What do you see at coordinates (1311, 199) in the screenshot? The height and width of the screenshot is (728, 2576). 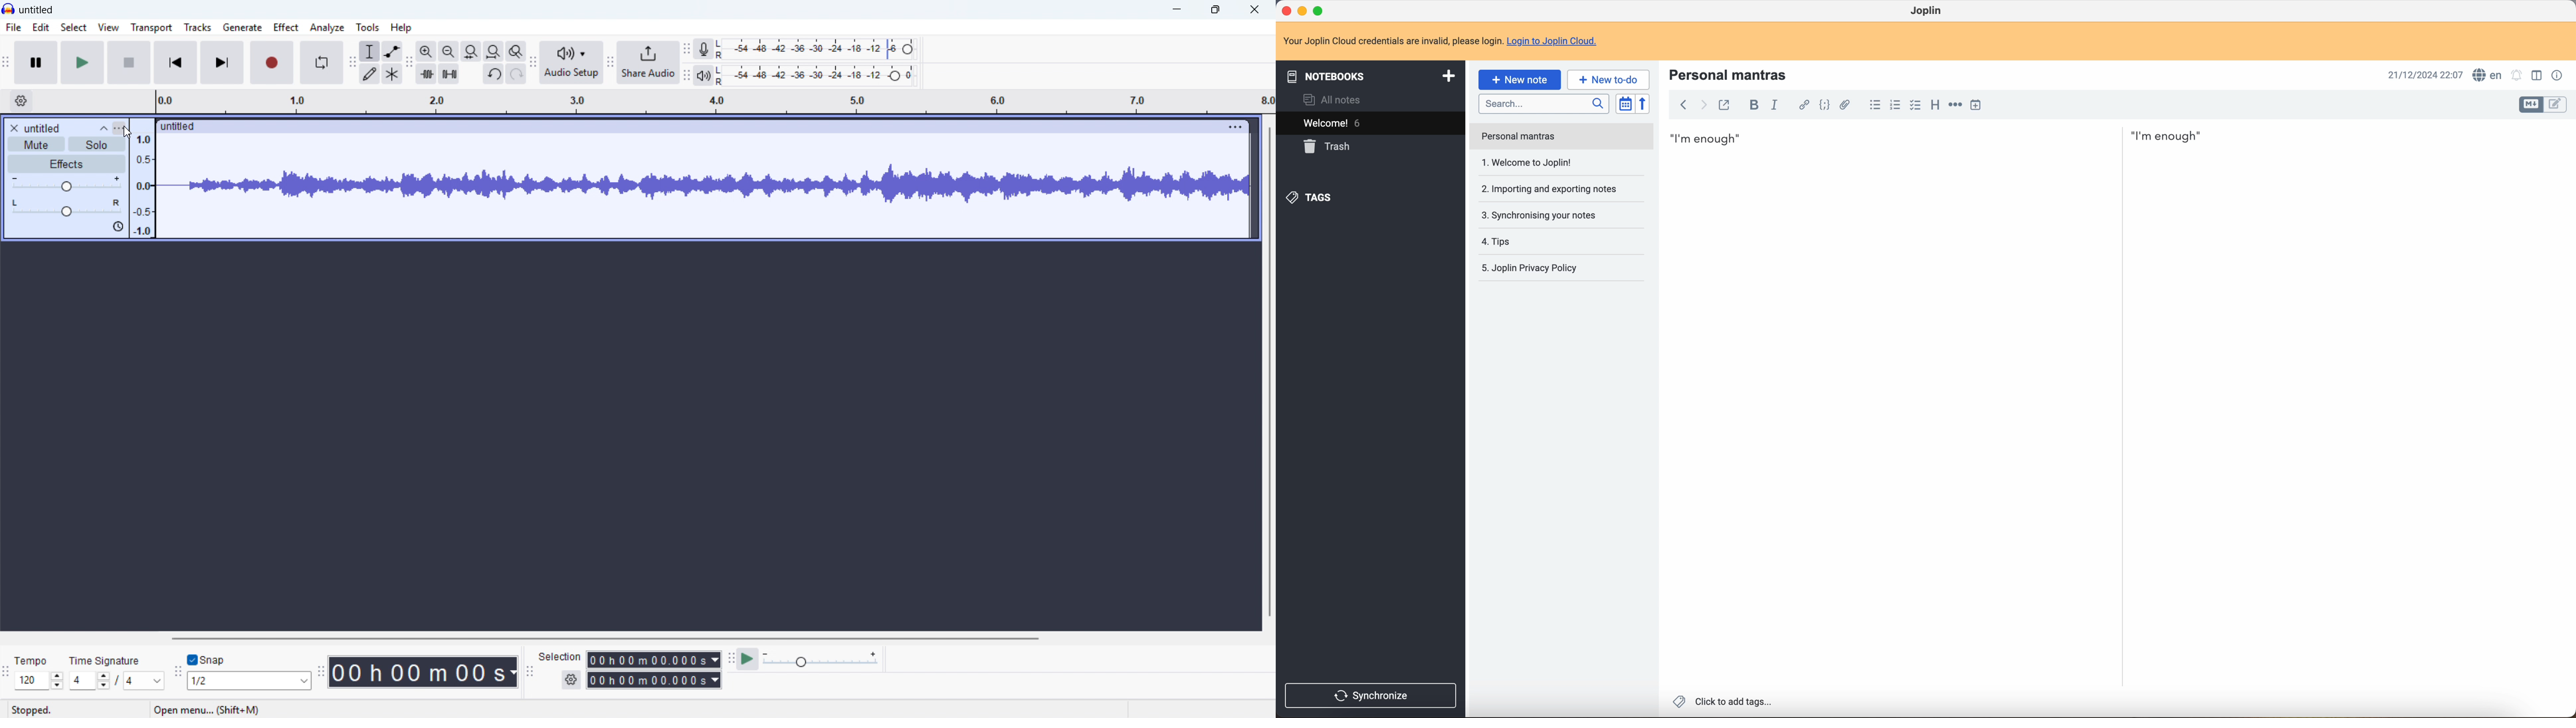 I see `tags` at bounding box center [1311, 199].